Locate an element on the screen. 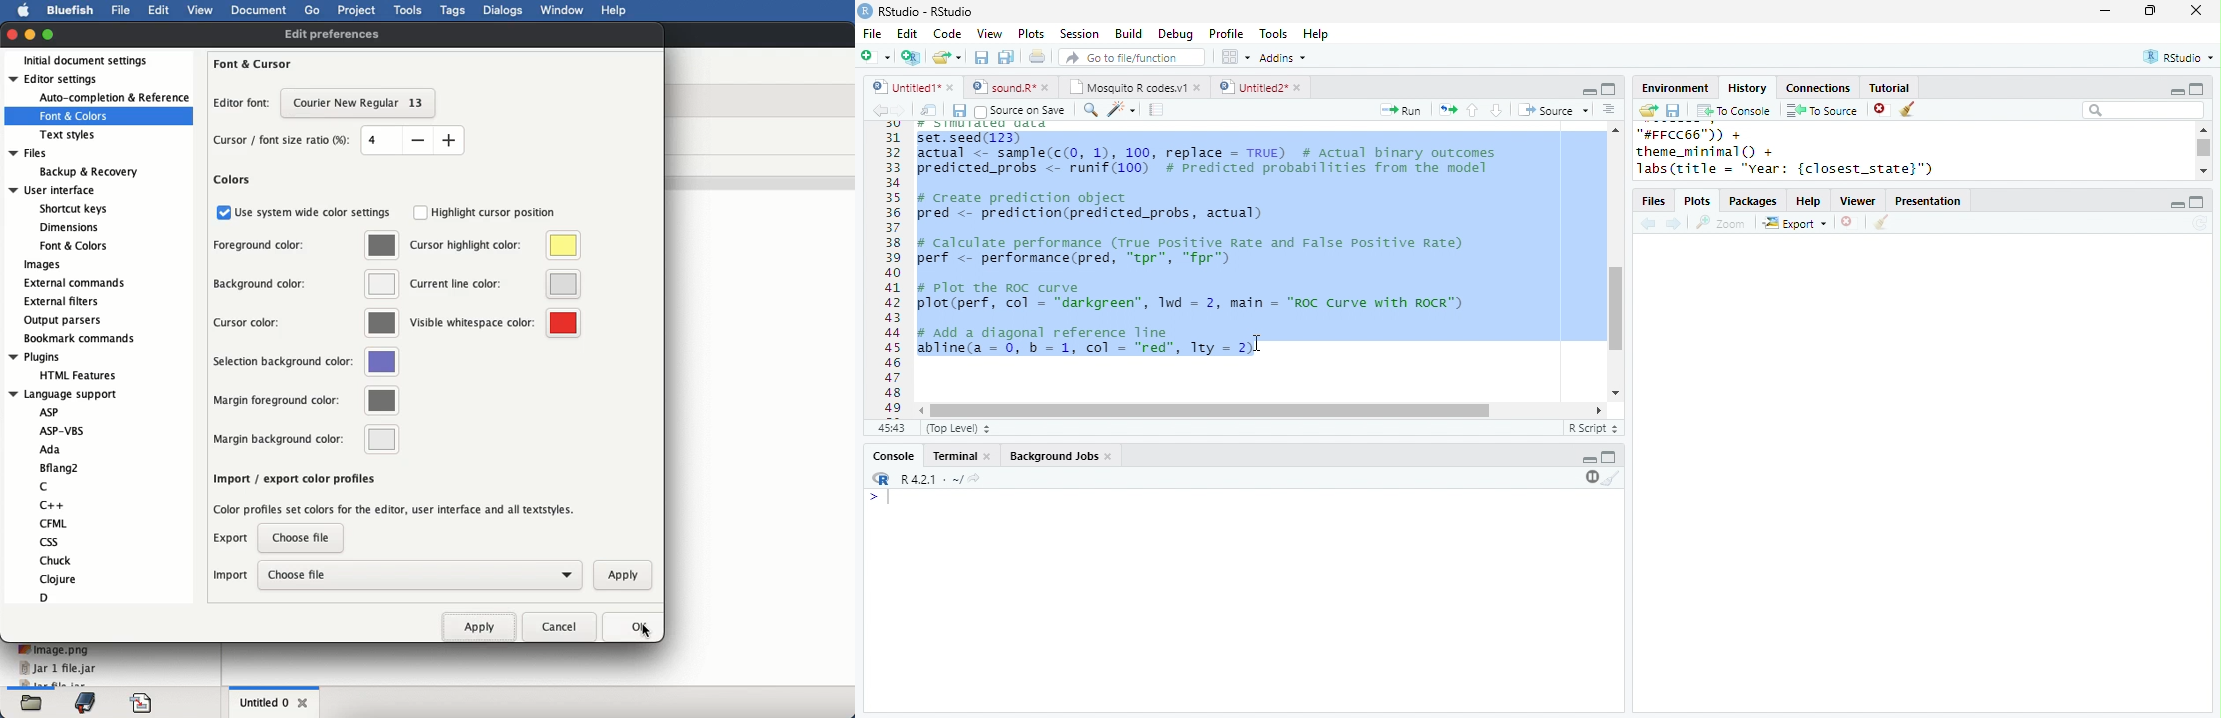 The image size is (2240, 728). Export is located at coordinates (1796, 224).